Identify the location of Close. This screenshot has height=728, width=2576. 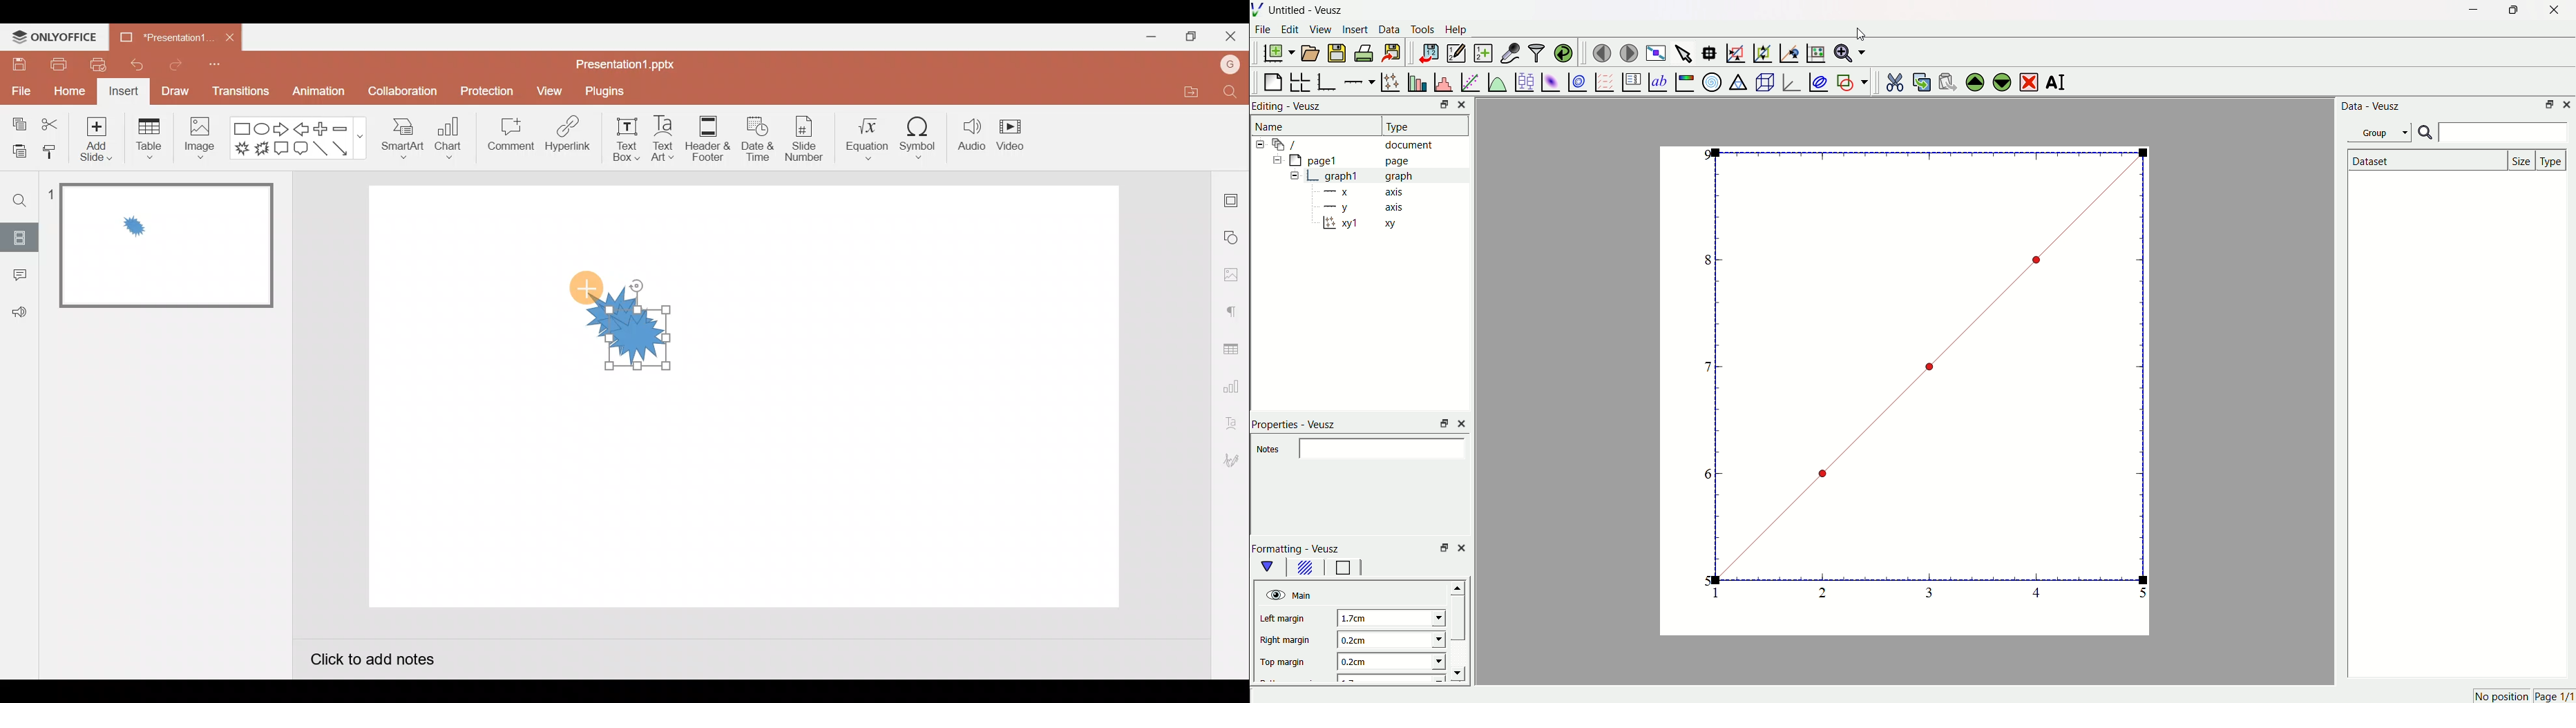
(1466, 104).